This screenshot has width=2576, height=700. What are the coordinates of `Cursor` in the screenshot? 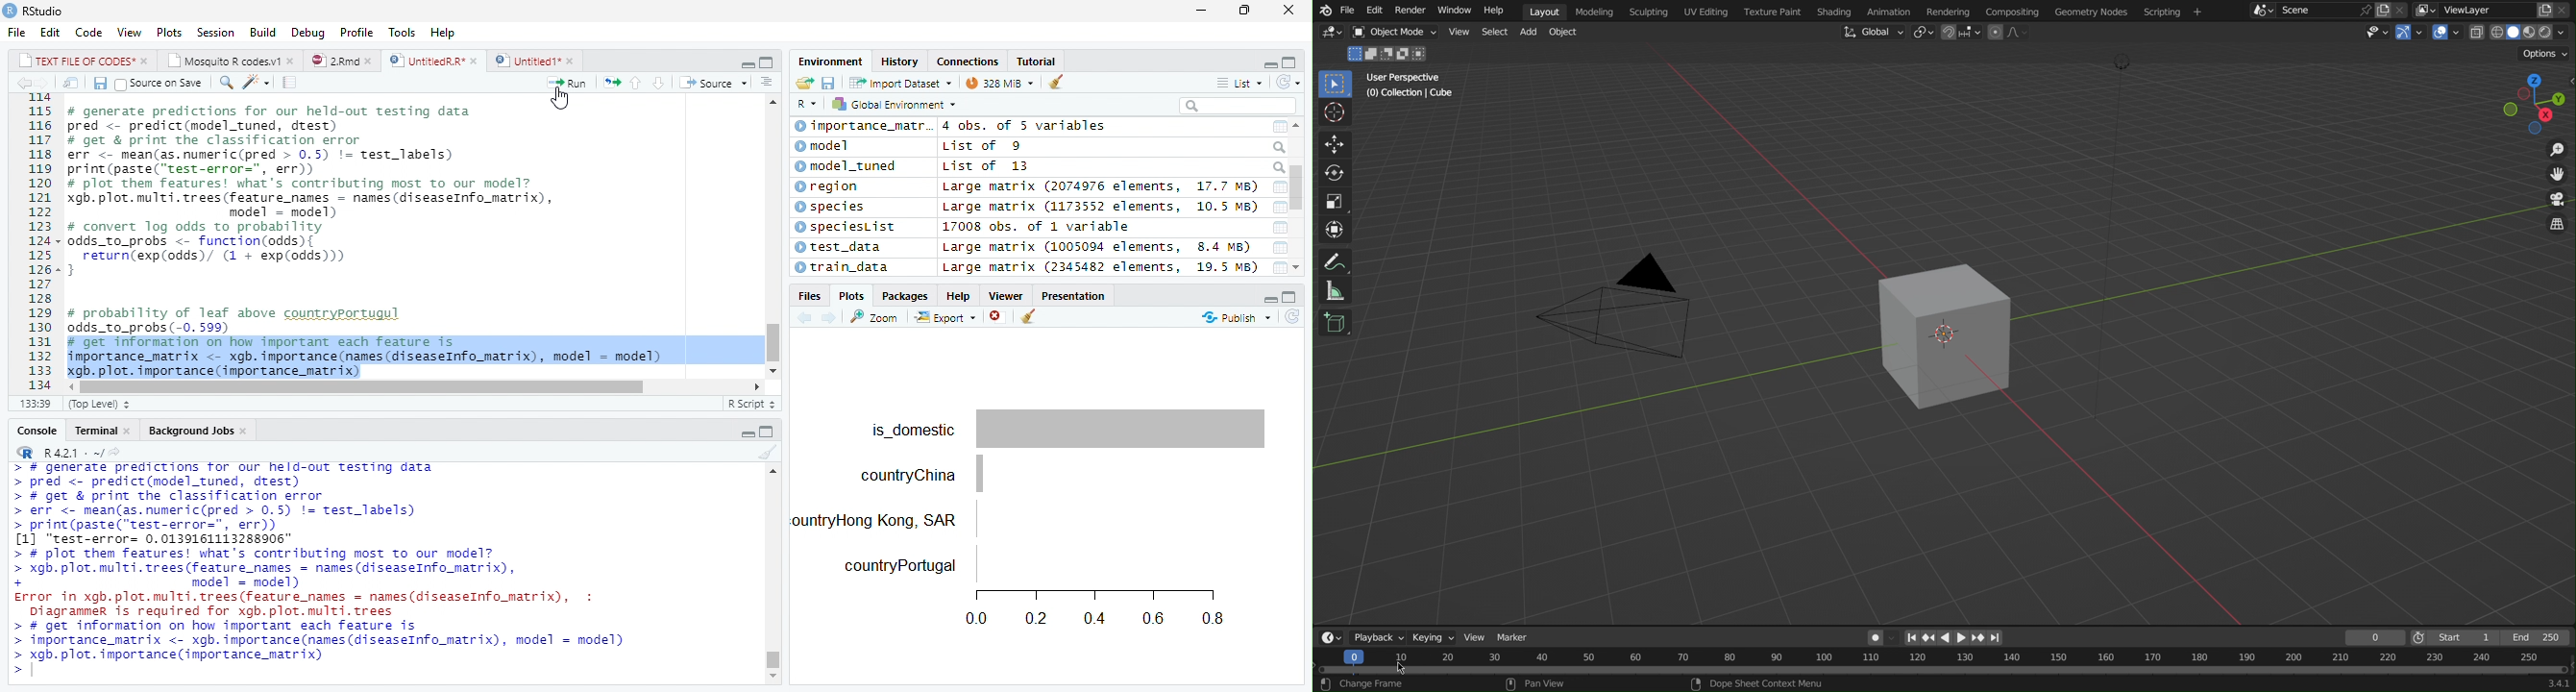 It's located at (560, 98).